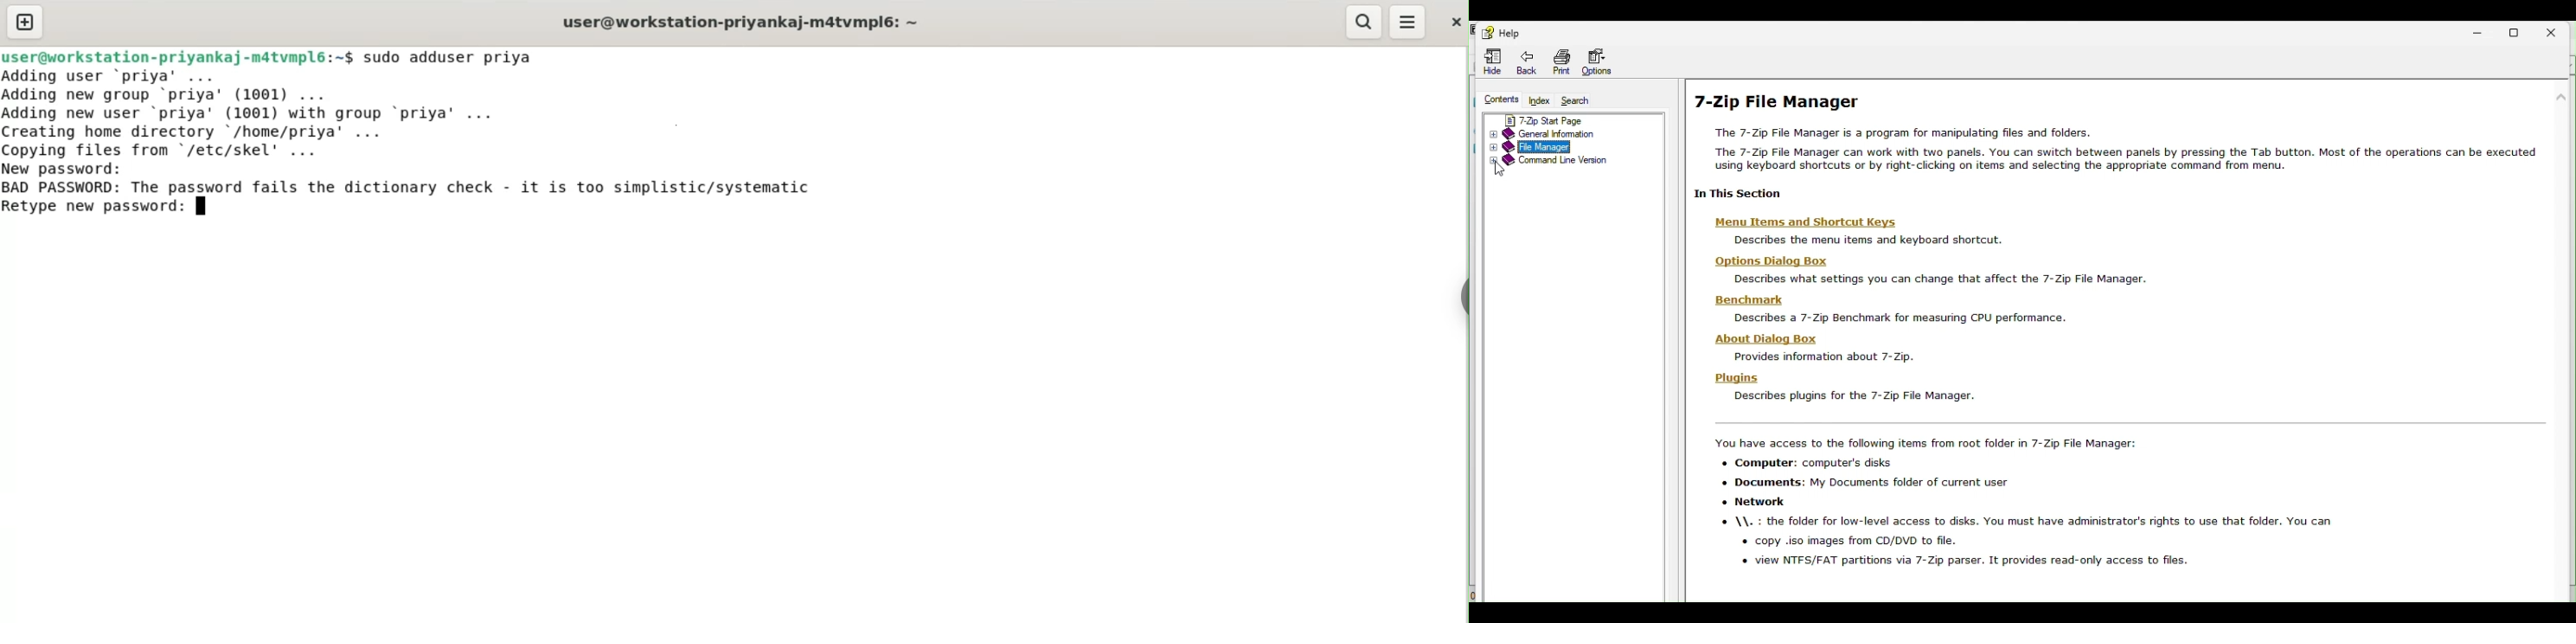 Image resolution: width=2576 pixels, height=644 pixels. Describe the element at coordinates (106, 210) in the screenshot. I see `retype new password` at that location.